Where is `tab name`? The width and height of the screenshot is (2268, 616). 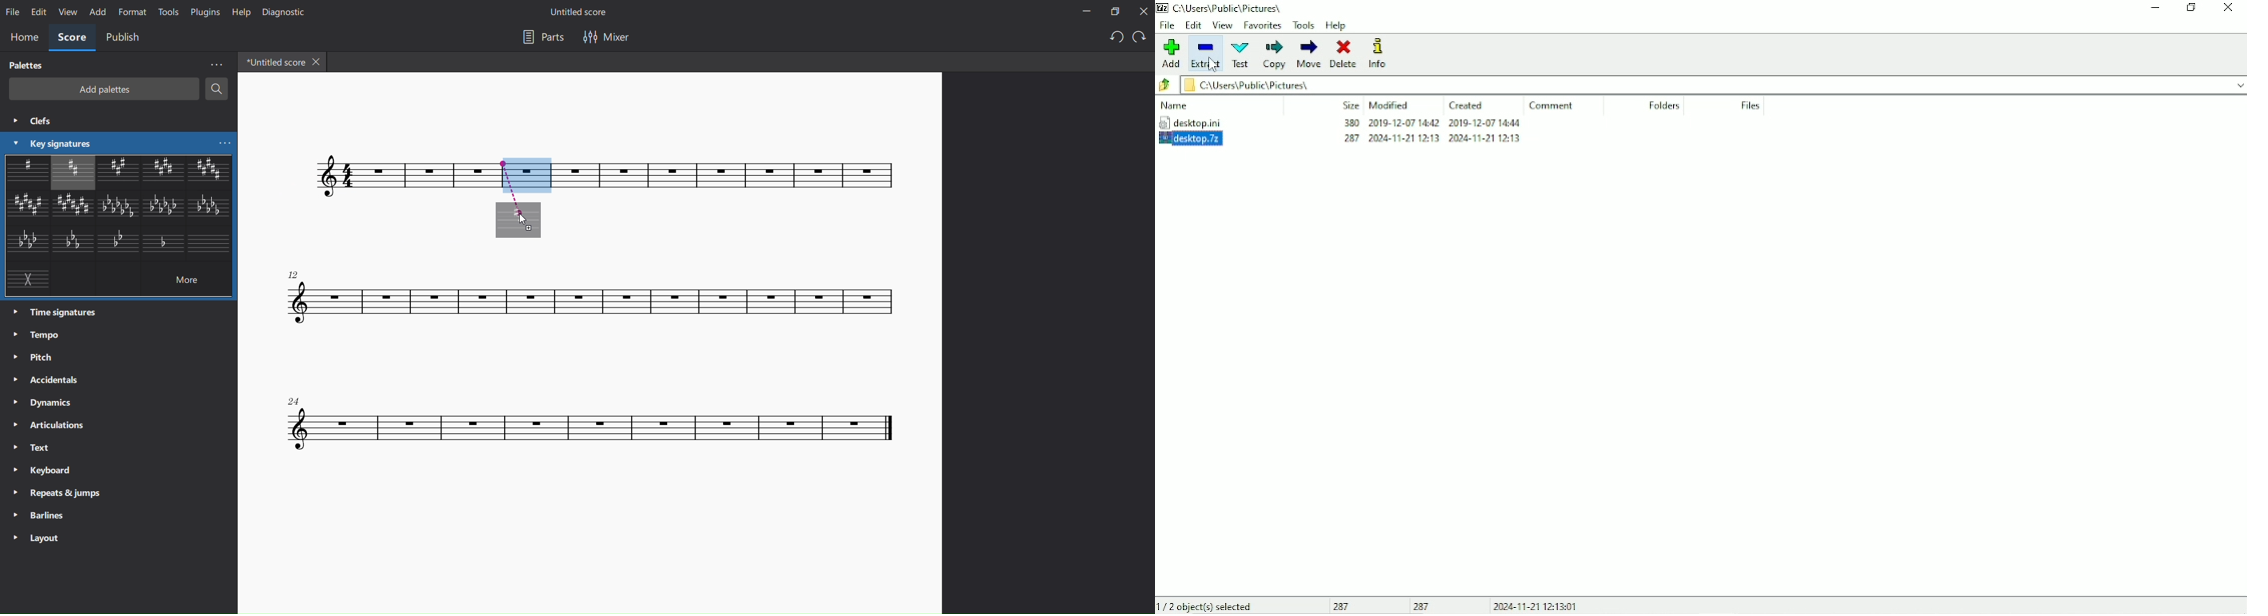
tab name is located at coordinates (275, 63).